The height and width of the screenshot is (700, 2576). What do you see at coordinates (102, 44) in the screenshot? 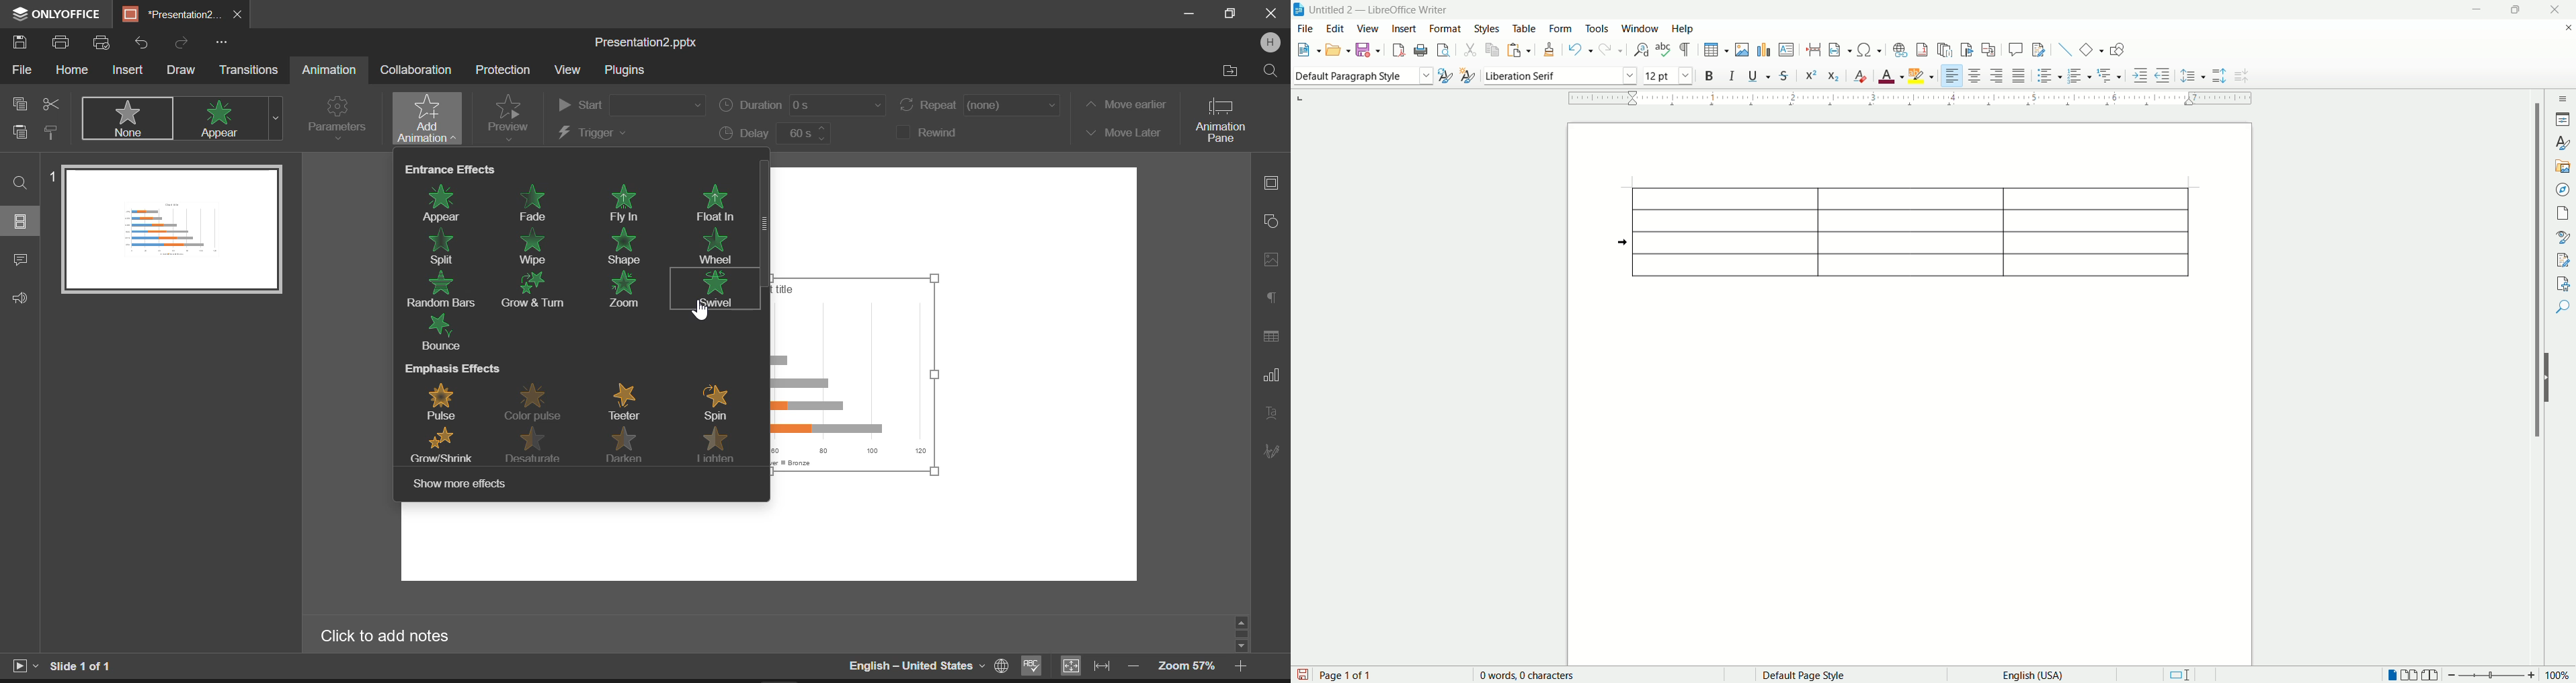
I see `Quick print` at bounding box center [102, 44].